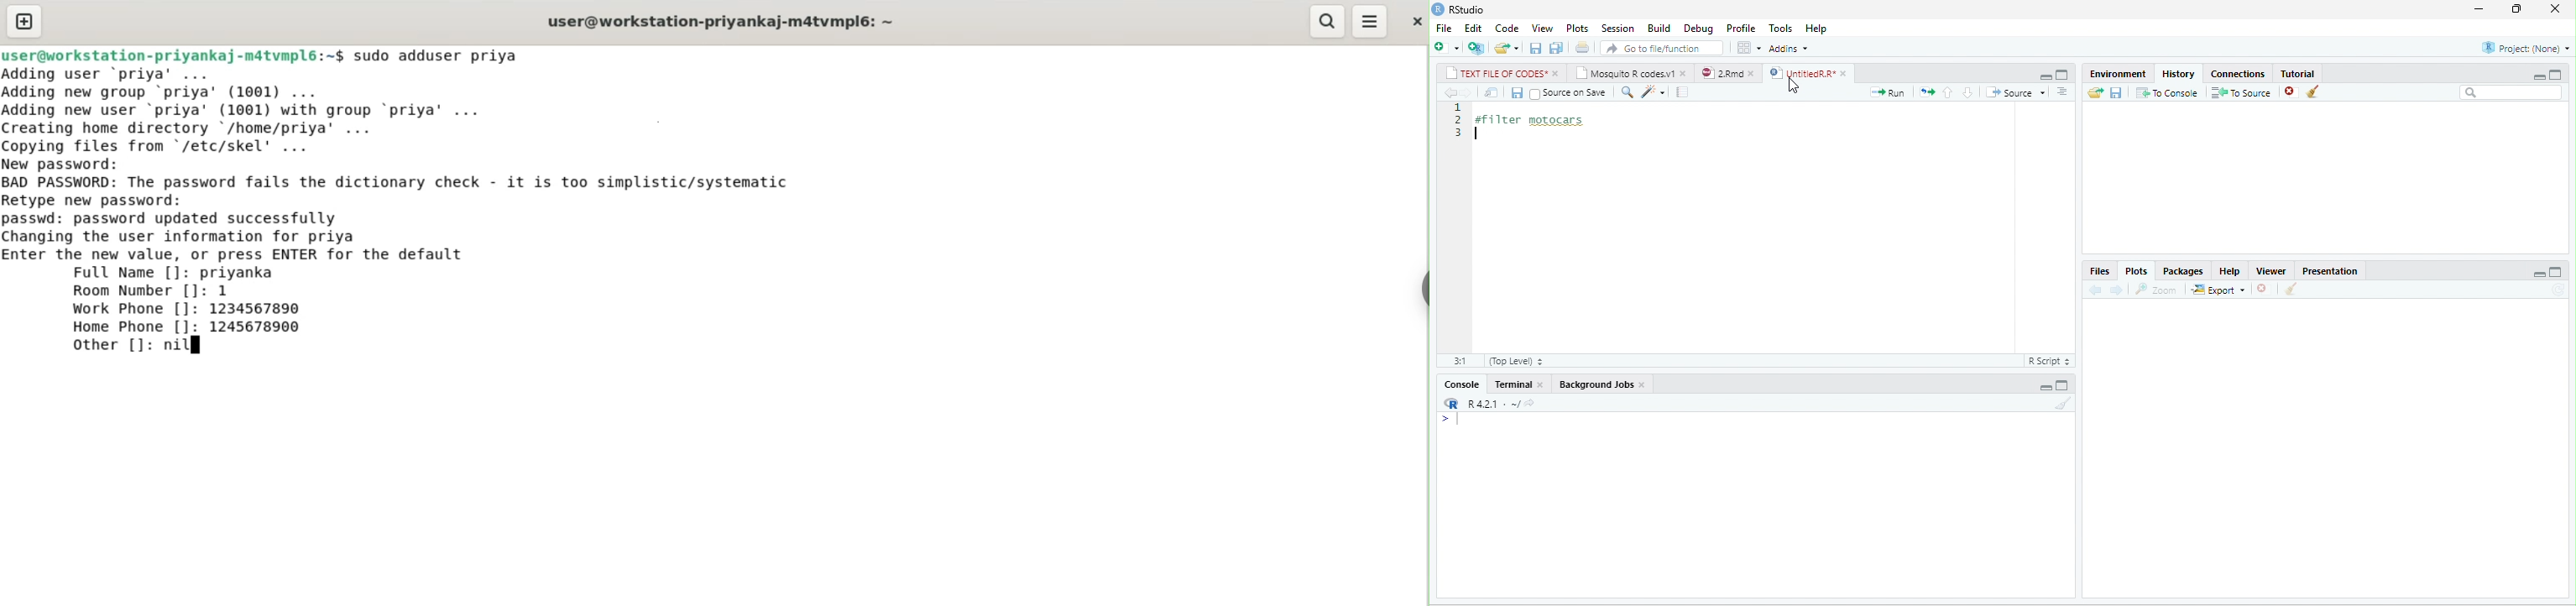 The image size is (2576, 616). I want to click on close file, so click(2292, 92).